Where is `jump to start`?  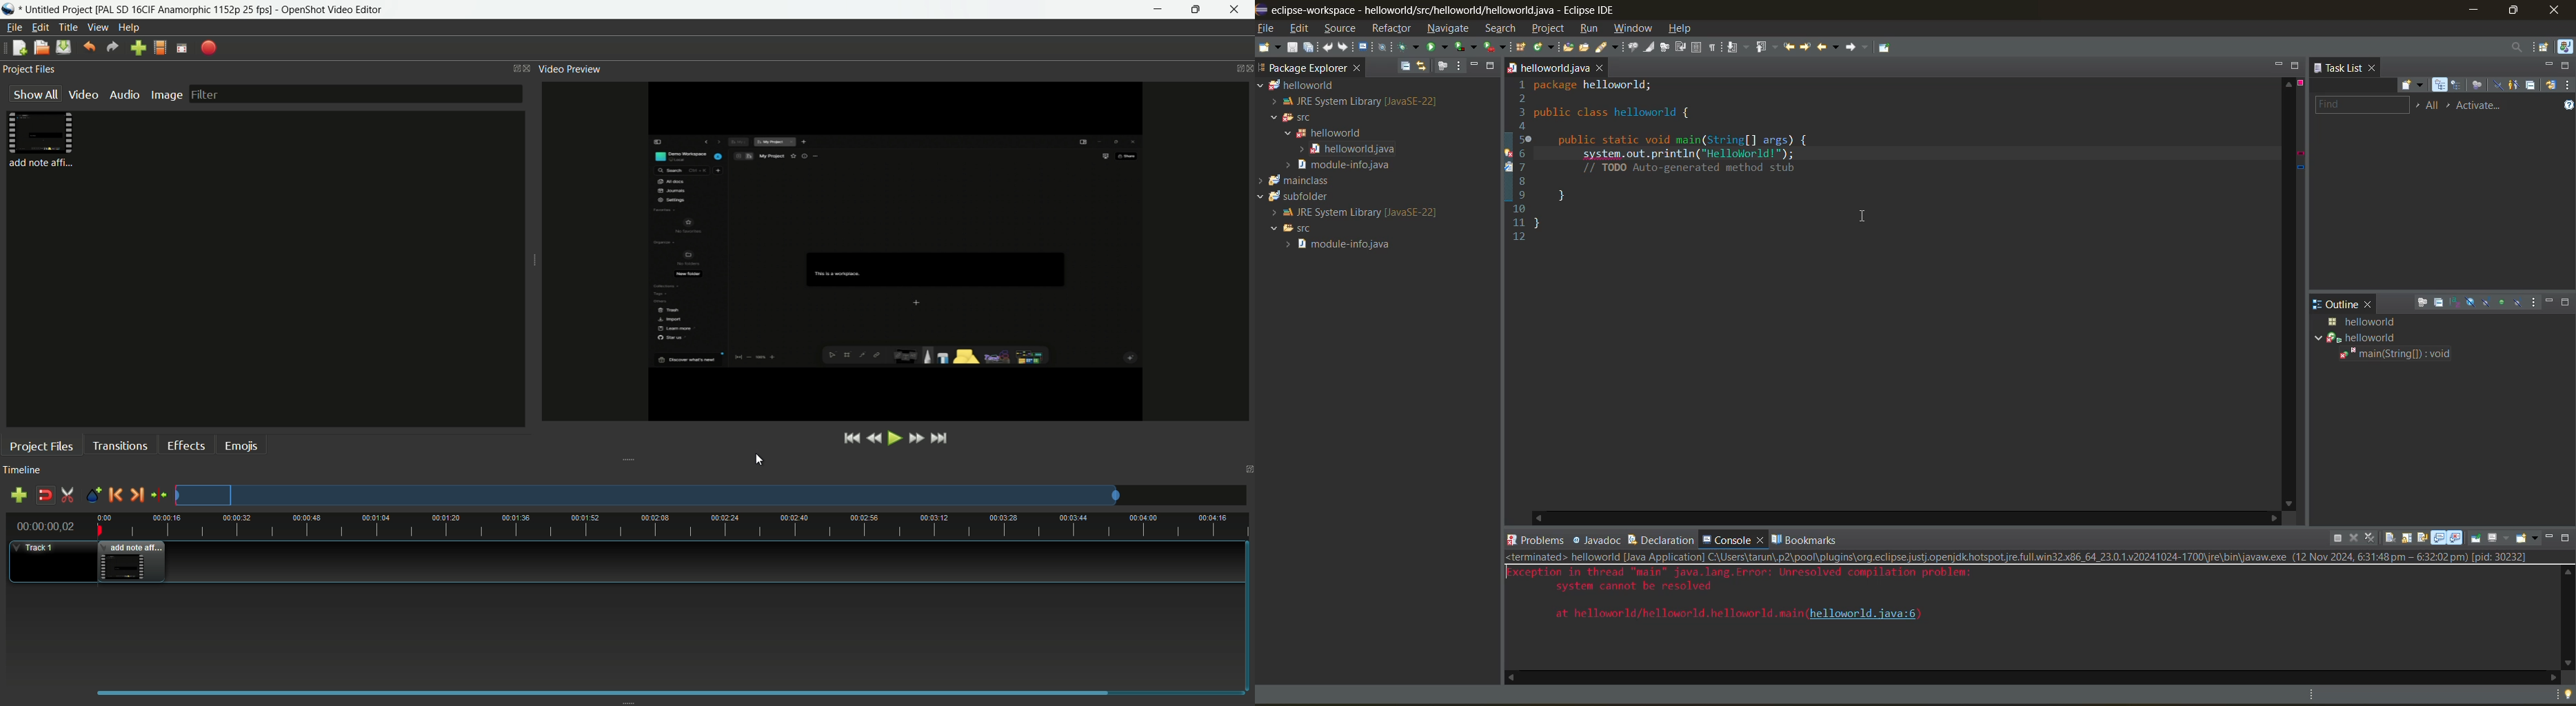
jump to start is located at coordinates (852, 439).